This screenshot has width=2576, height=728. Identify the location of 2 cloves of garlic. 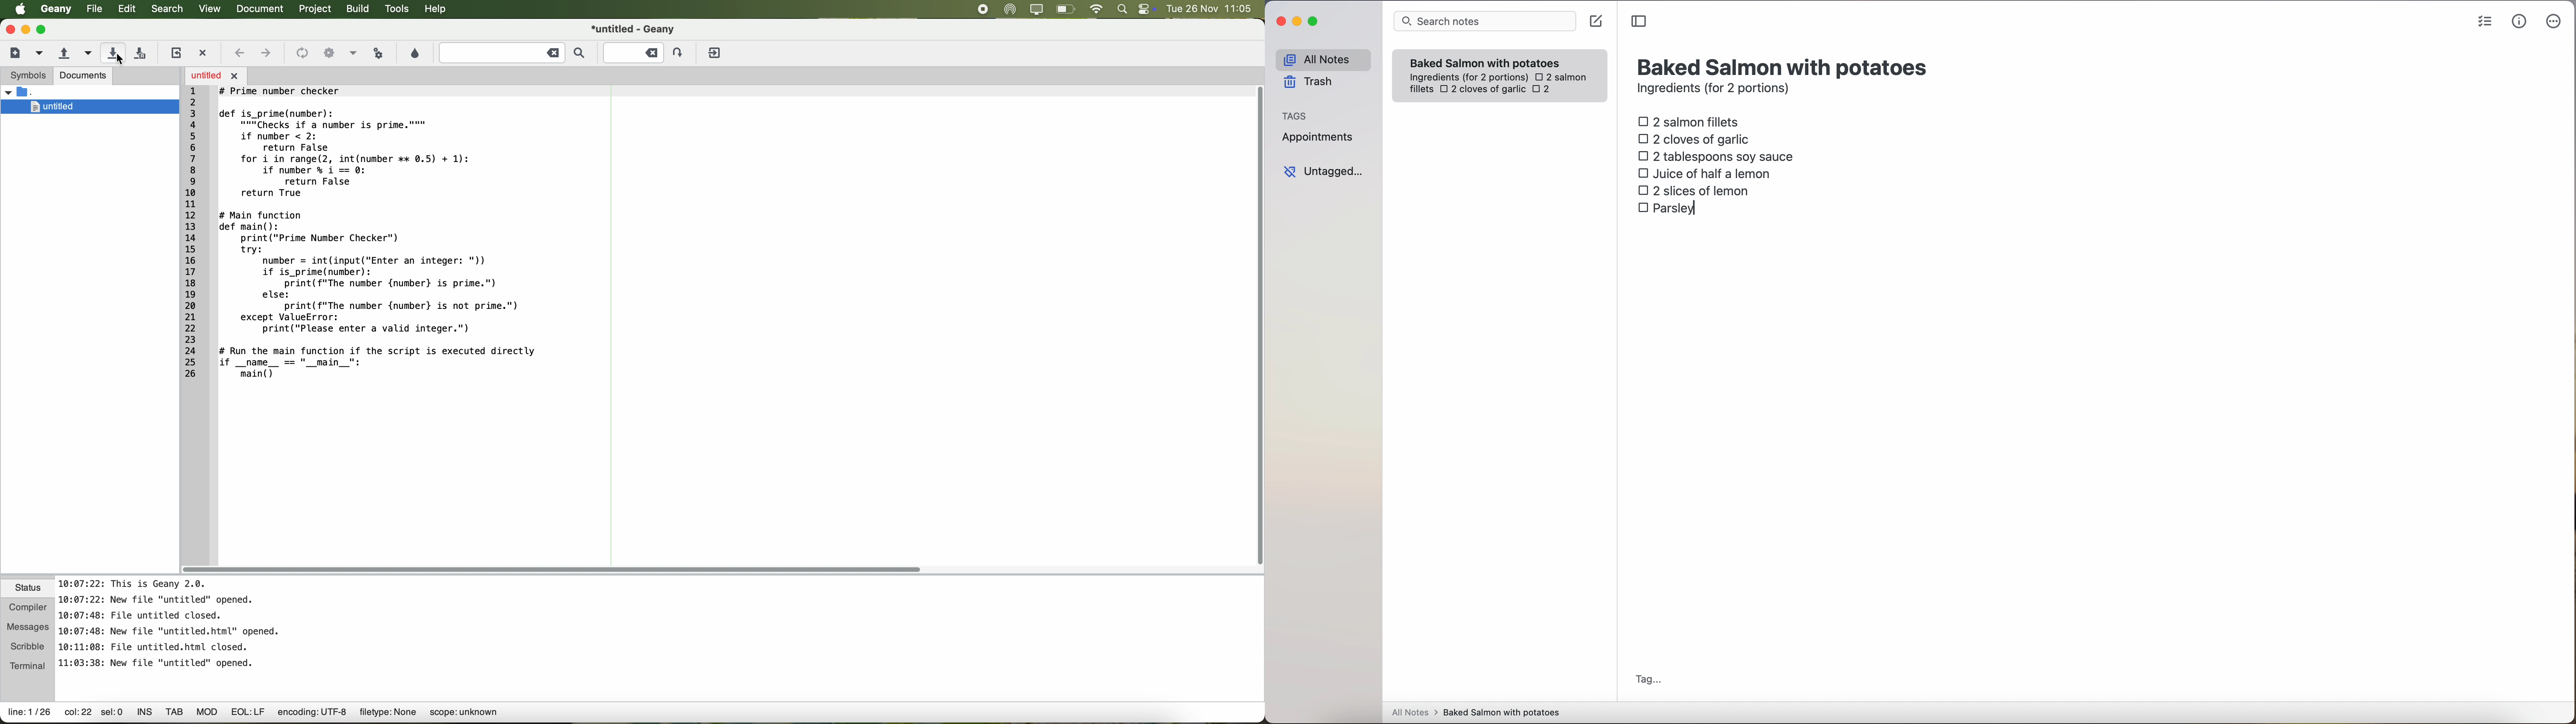
(1696, 137).